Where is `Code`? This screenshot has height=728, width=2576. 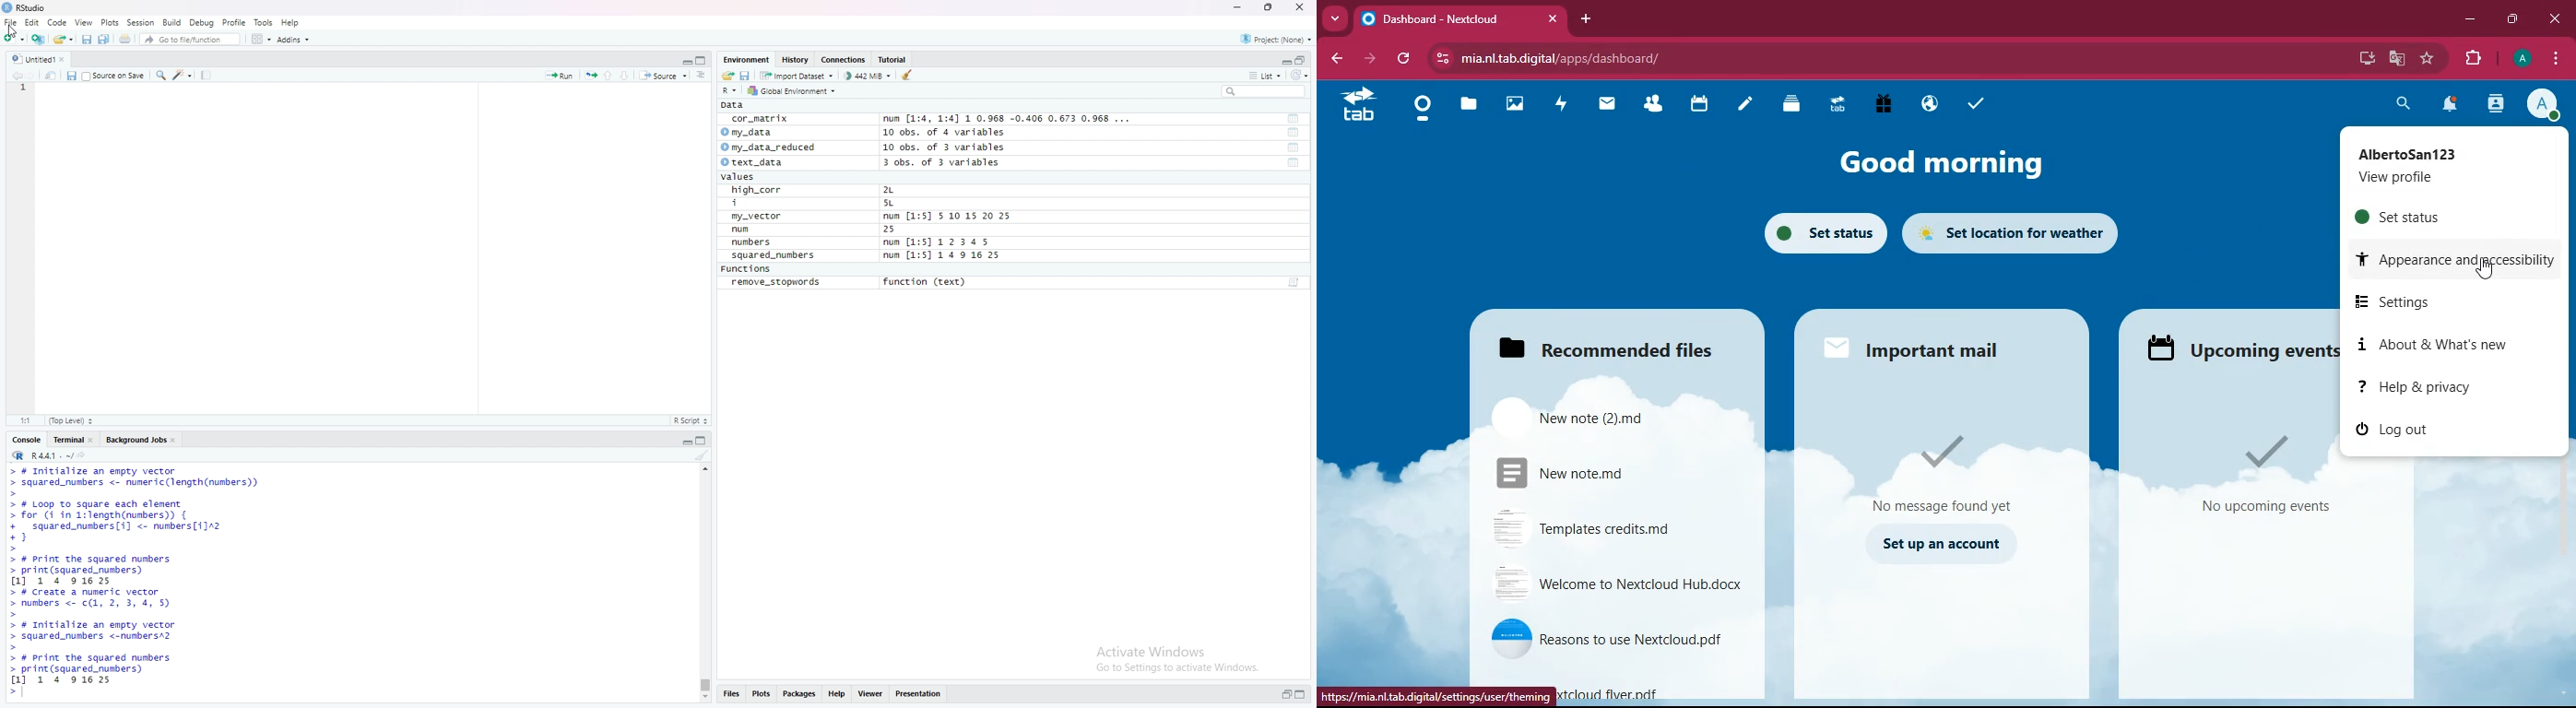 Code is located at coordinates (56, 23).